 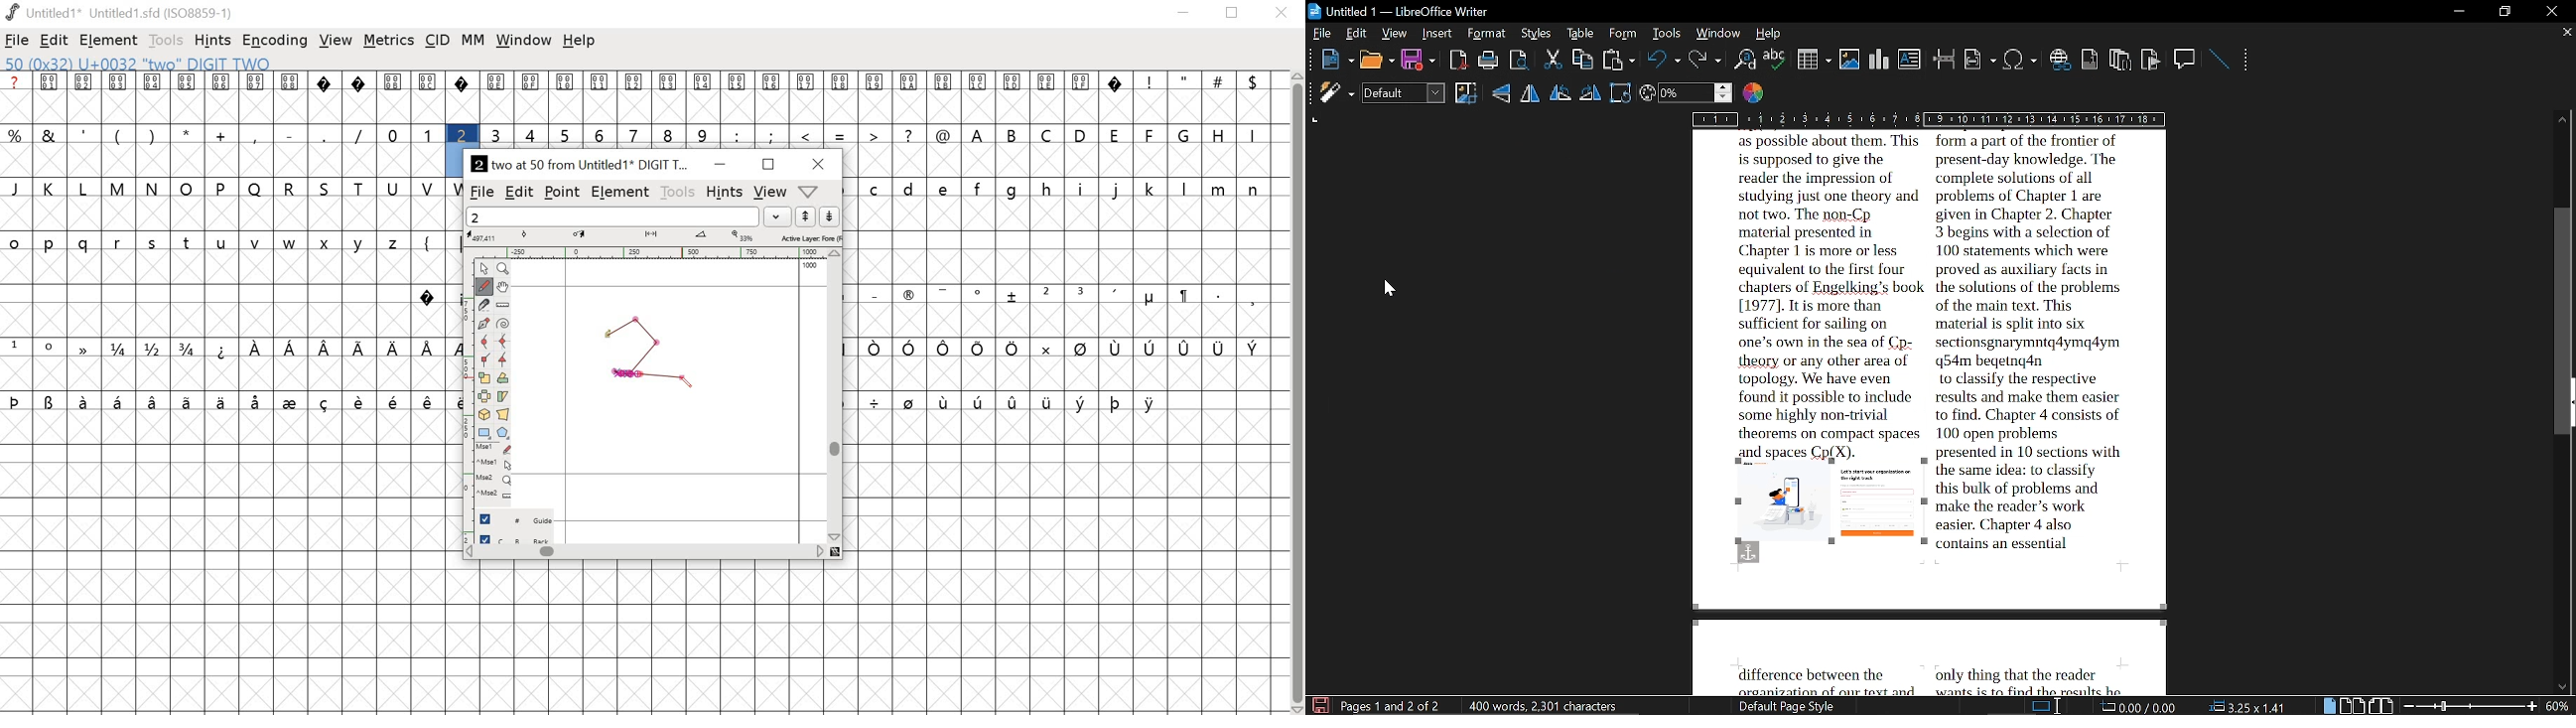 What do you see at coordinates (1621, 92) in the screenshot?
I see `rotate ` at bounding box center [1621, 92].